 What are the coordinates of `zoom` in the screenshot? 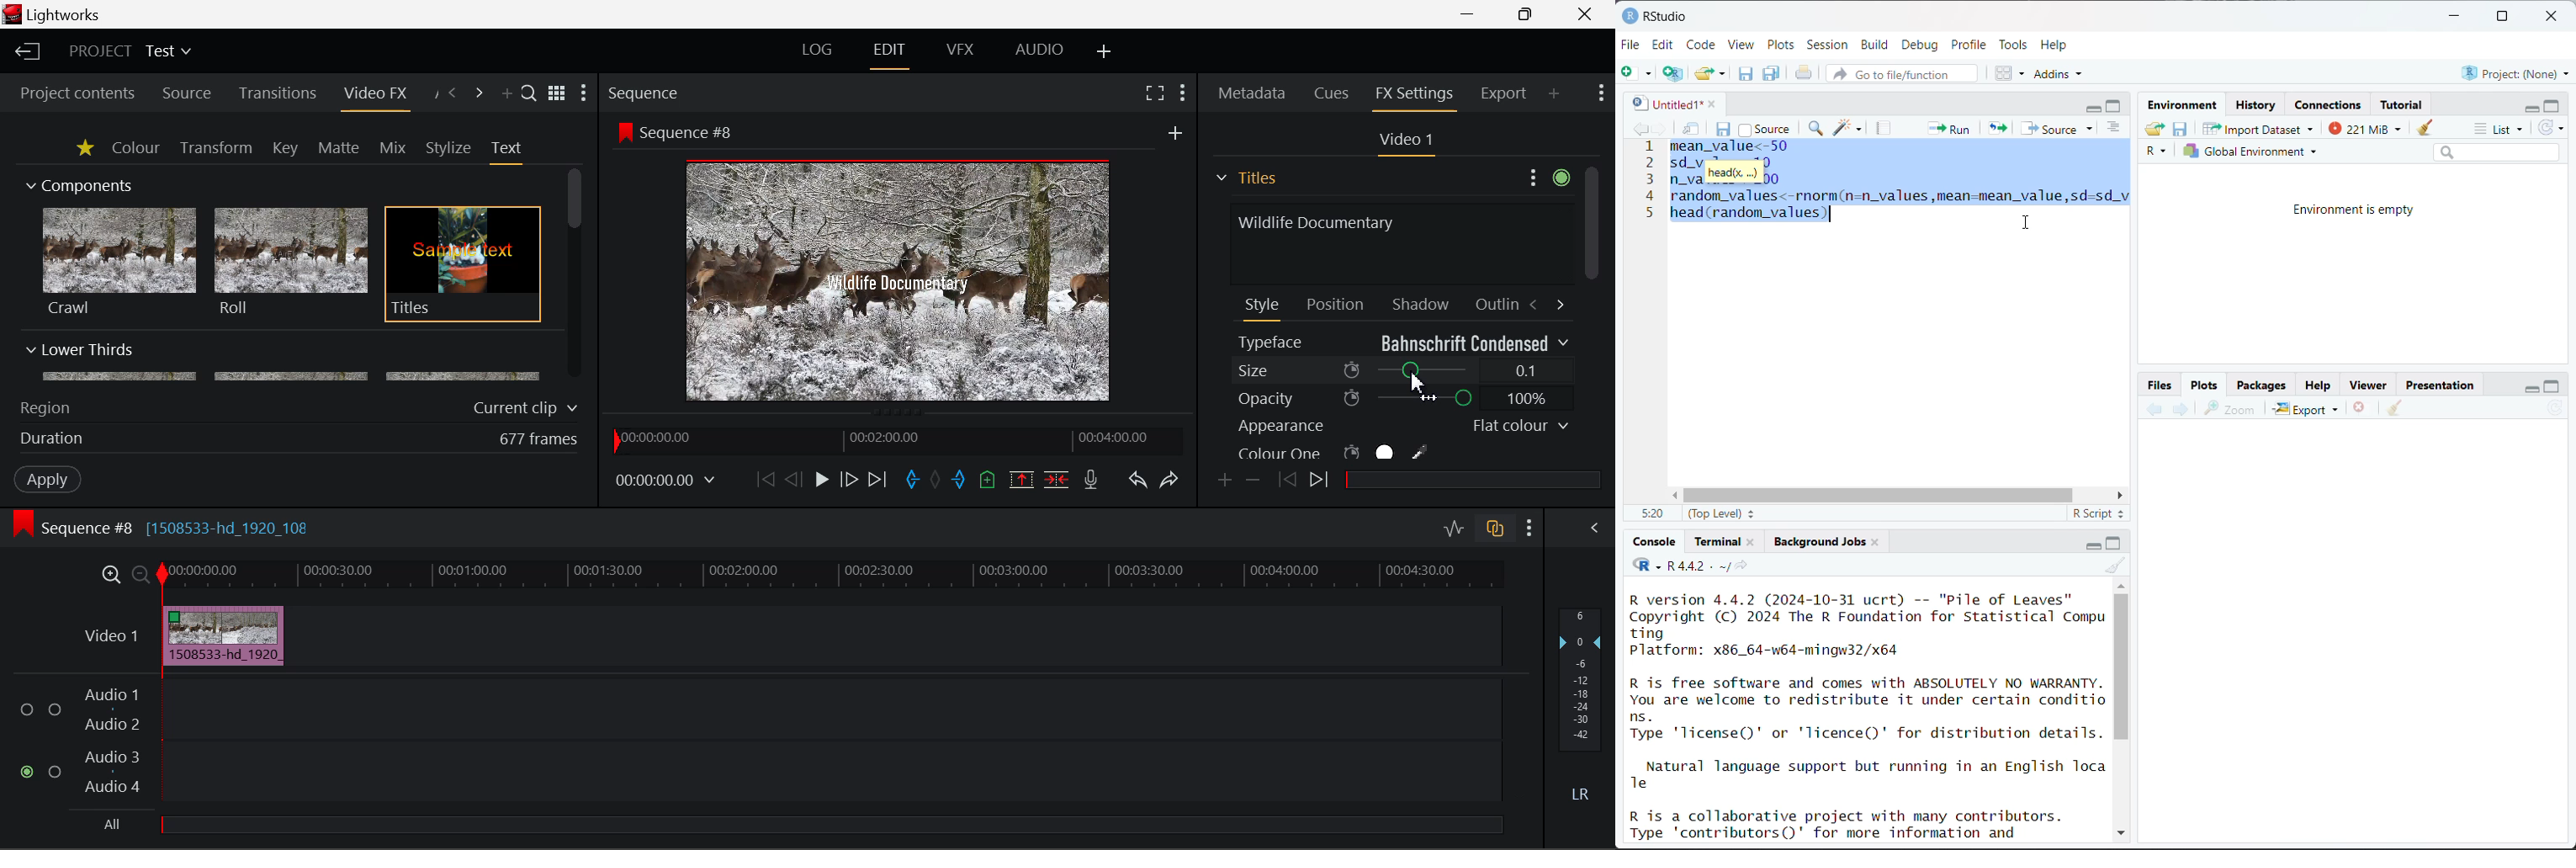 It's located at (2230, 408).